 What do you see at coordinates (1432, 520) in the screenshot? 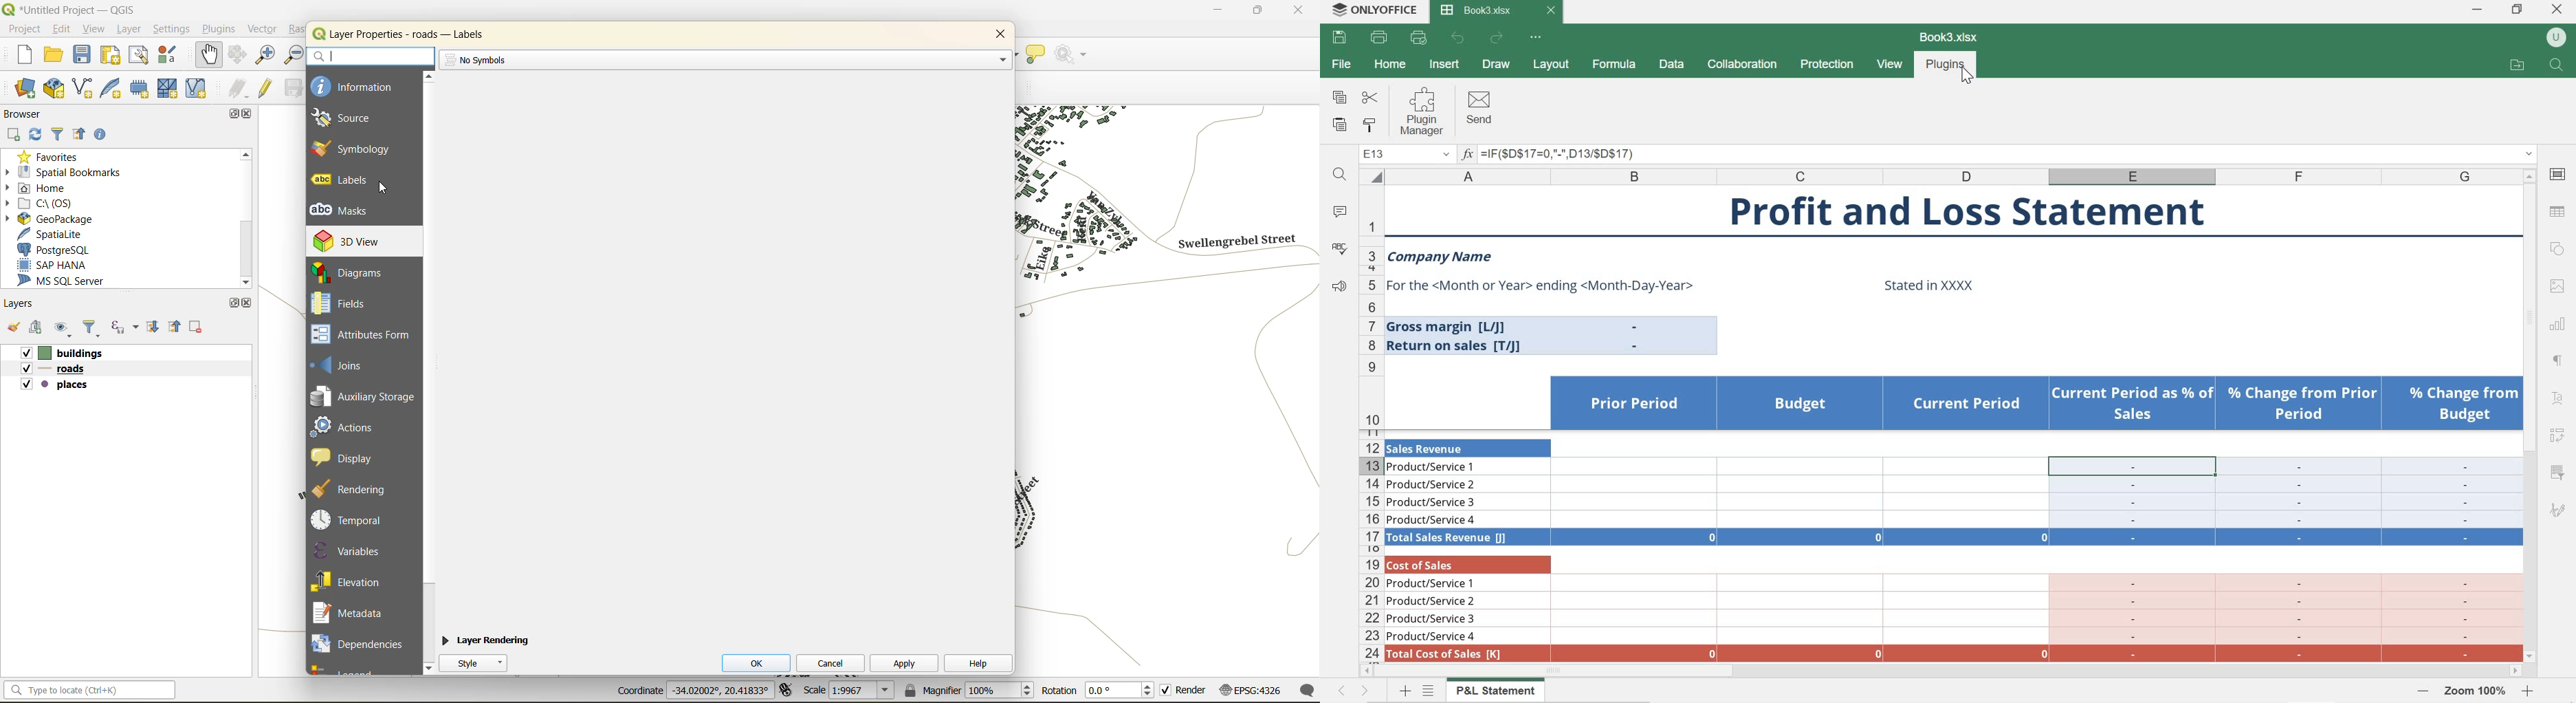
I see `Product/Service 4` at bounding box center [1432, 520].